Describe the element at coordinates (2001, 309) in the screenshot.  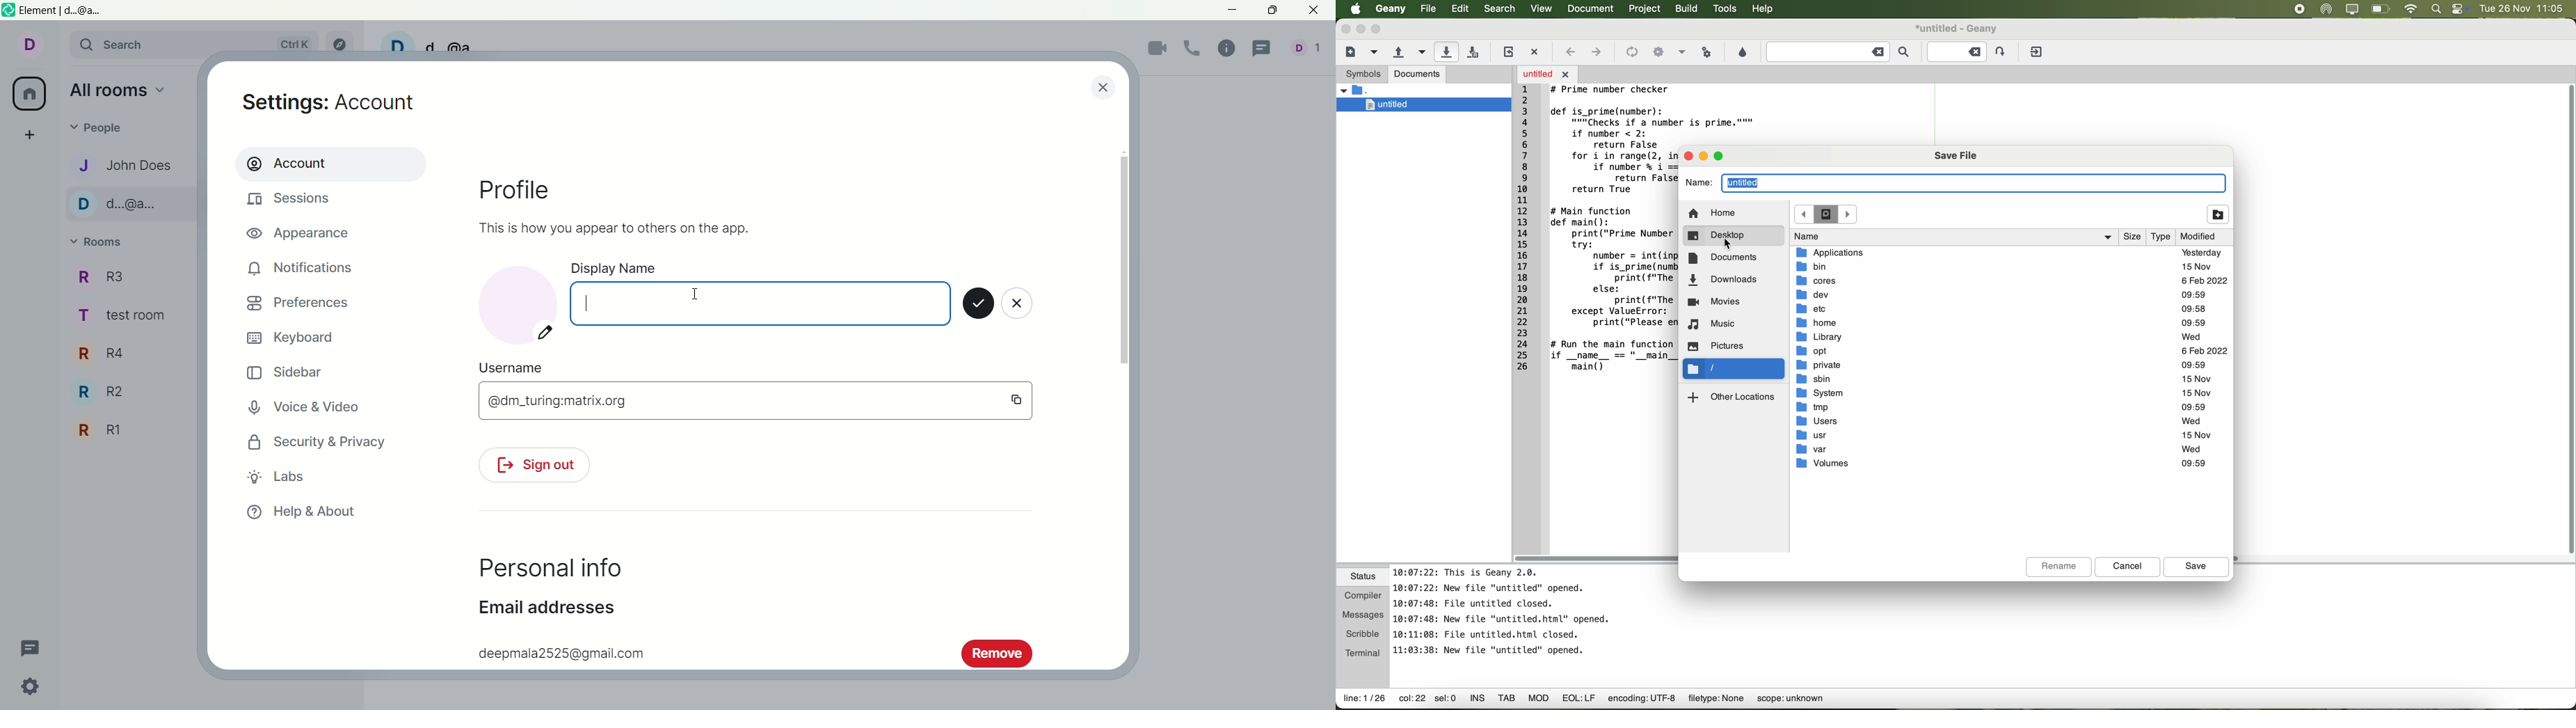
I see `etc` at that location.